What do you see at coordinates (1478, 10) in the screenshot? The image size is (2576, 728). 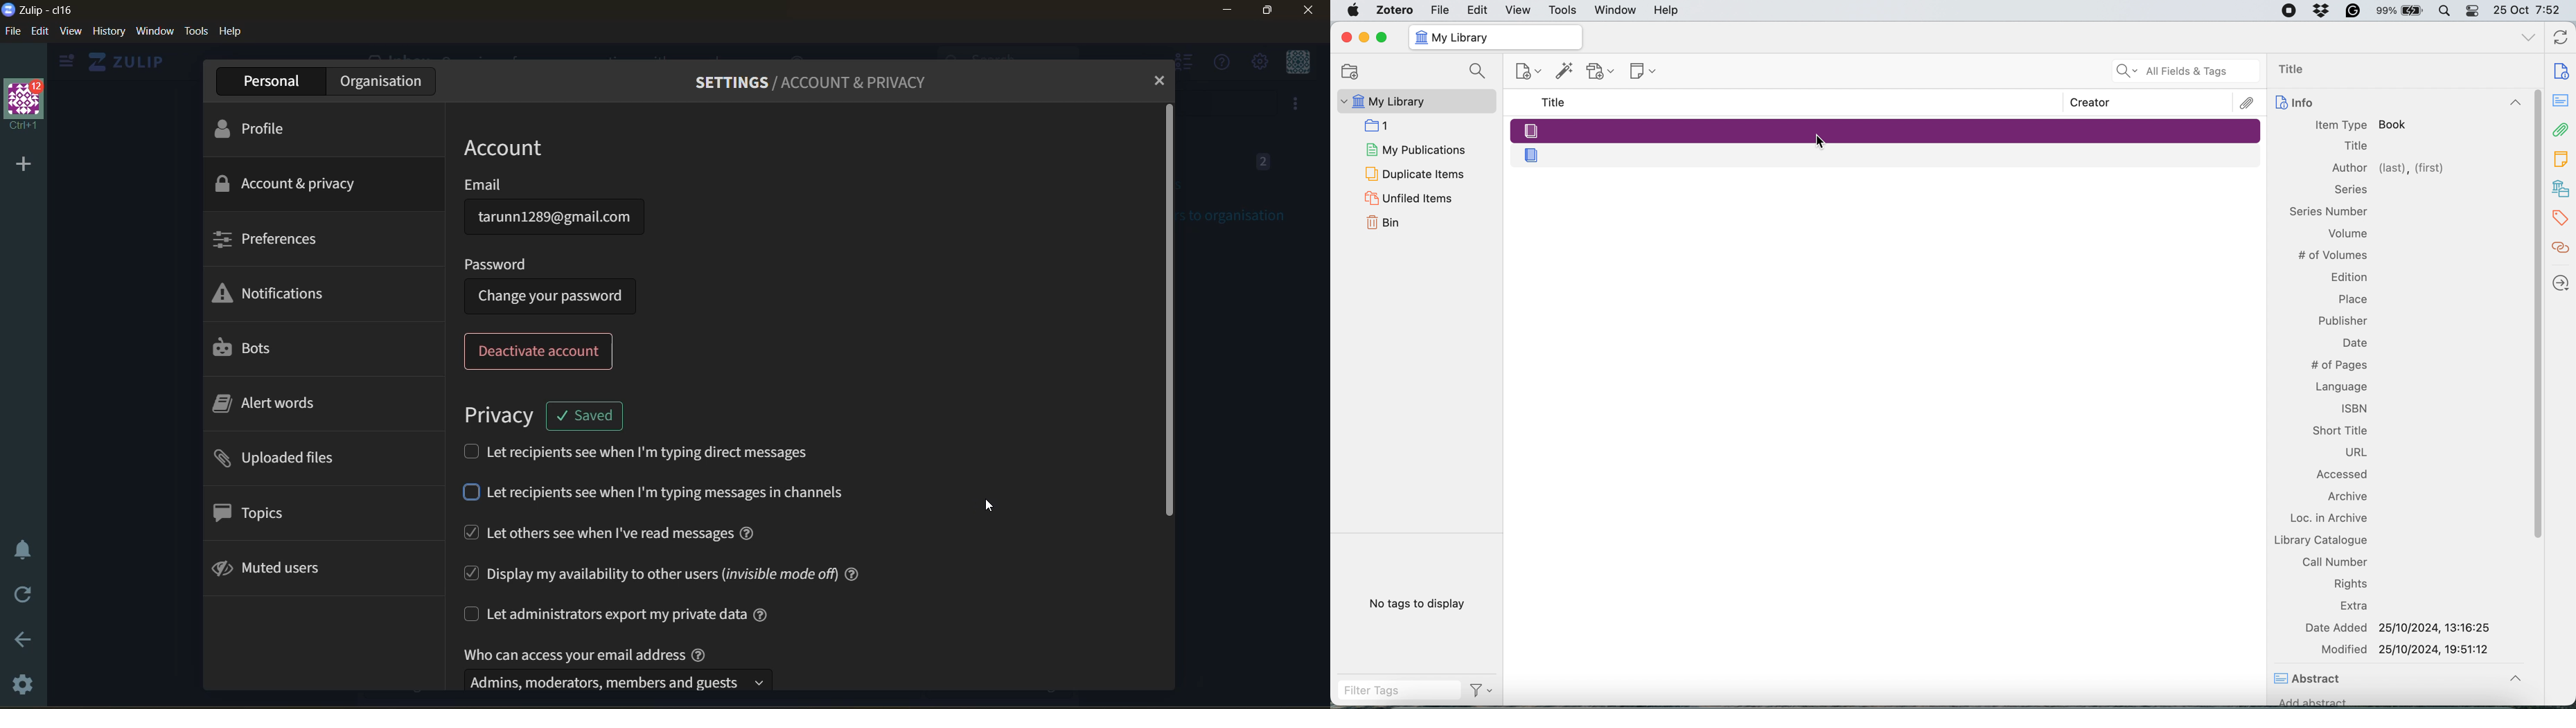 I see `Edit` at bounding box center [1478, 10].